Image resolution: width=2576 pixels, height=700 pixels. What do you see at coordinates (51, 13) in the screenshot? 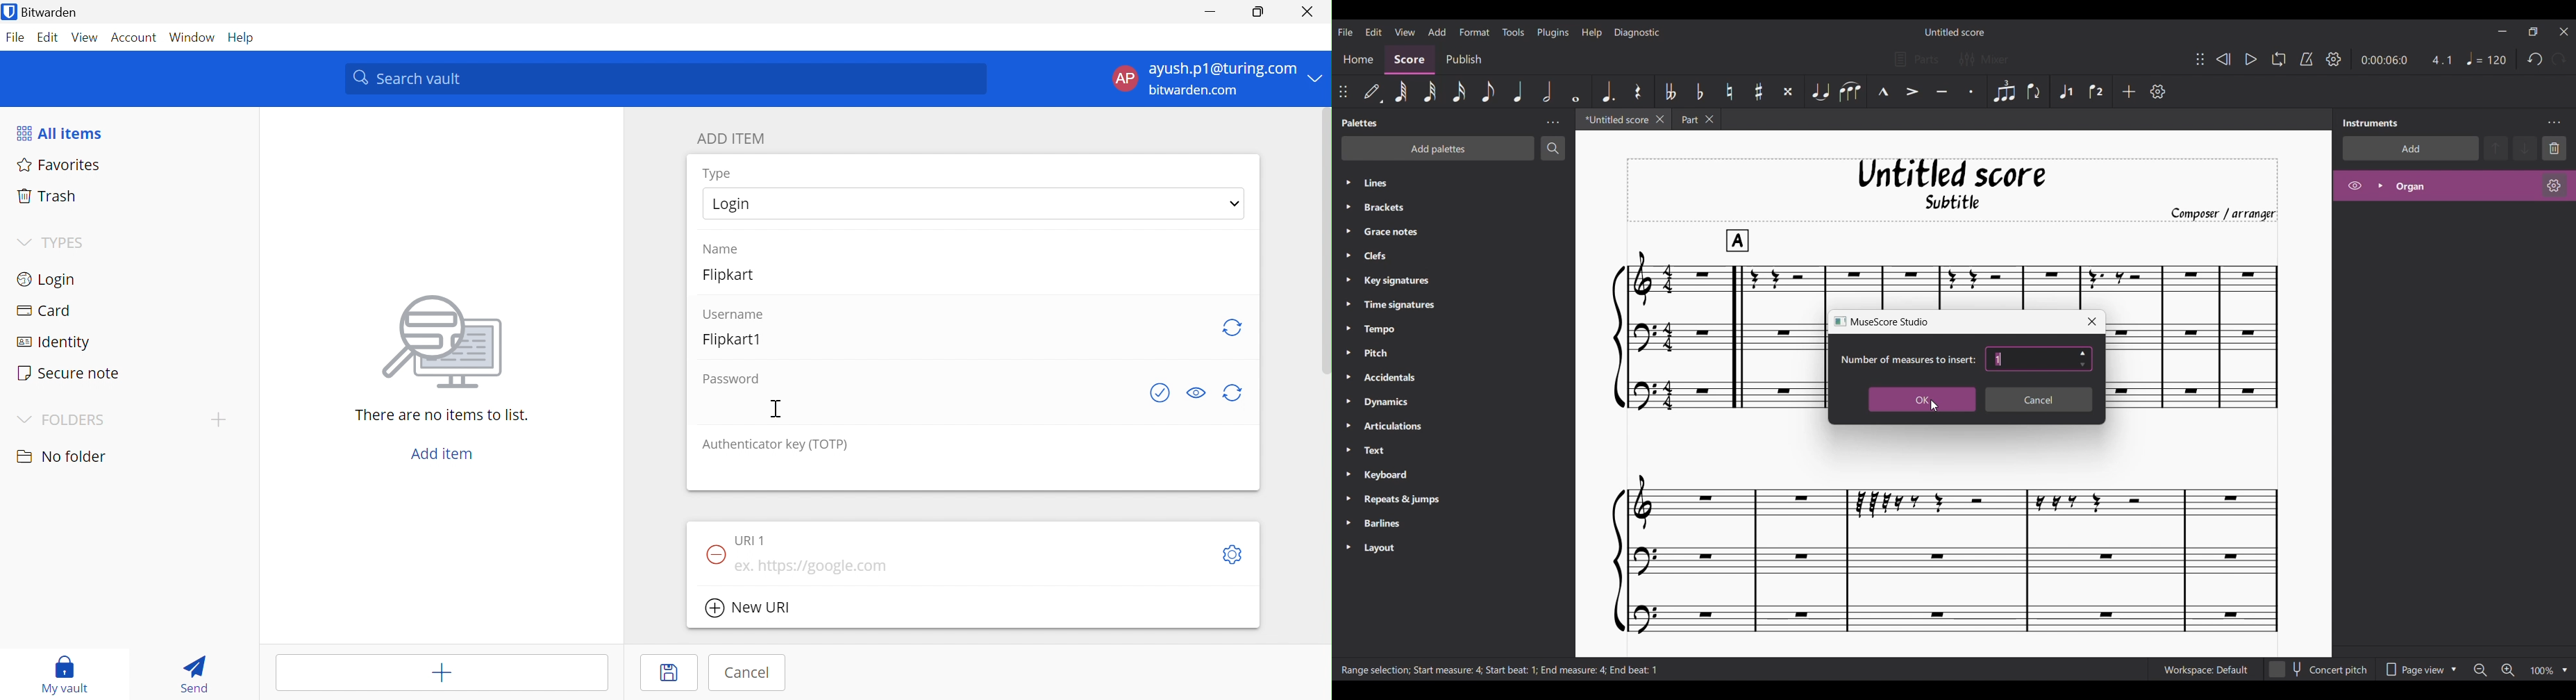
I see `Bitwarden` at bounding box center [51, 13].